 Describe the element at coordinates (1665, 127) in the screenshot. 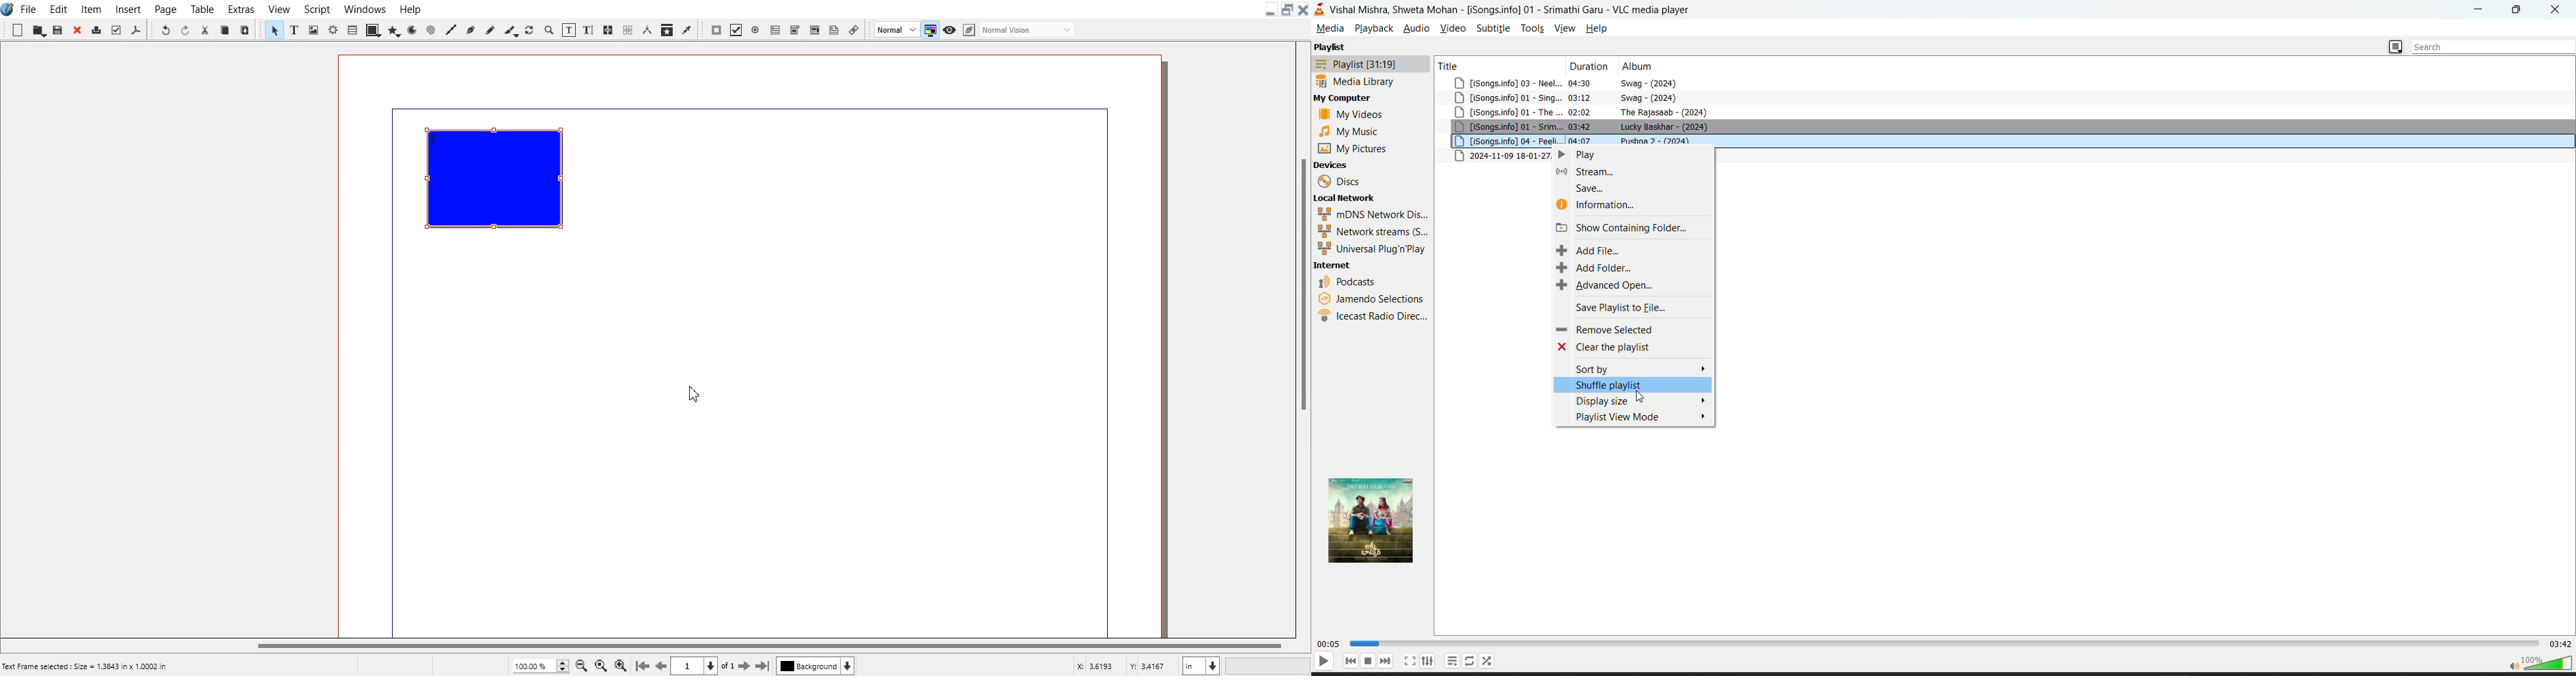

I see `lucky baskhar-2024` at that location.